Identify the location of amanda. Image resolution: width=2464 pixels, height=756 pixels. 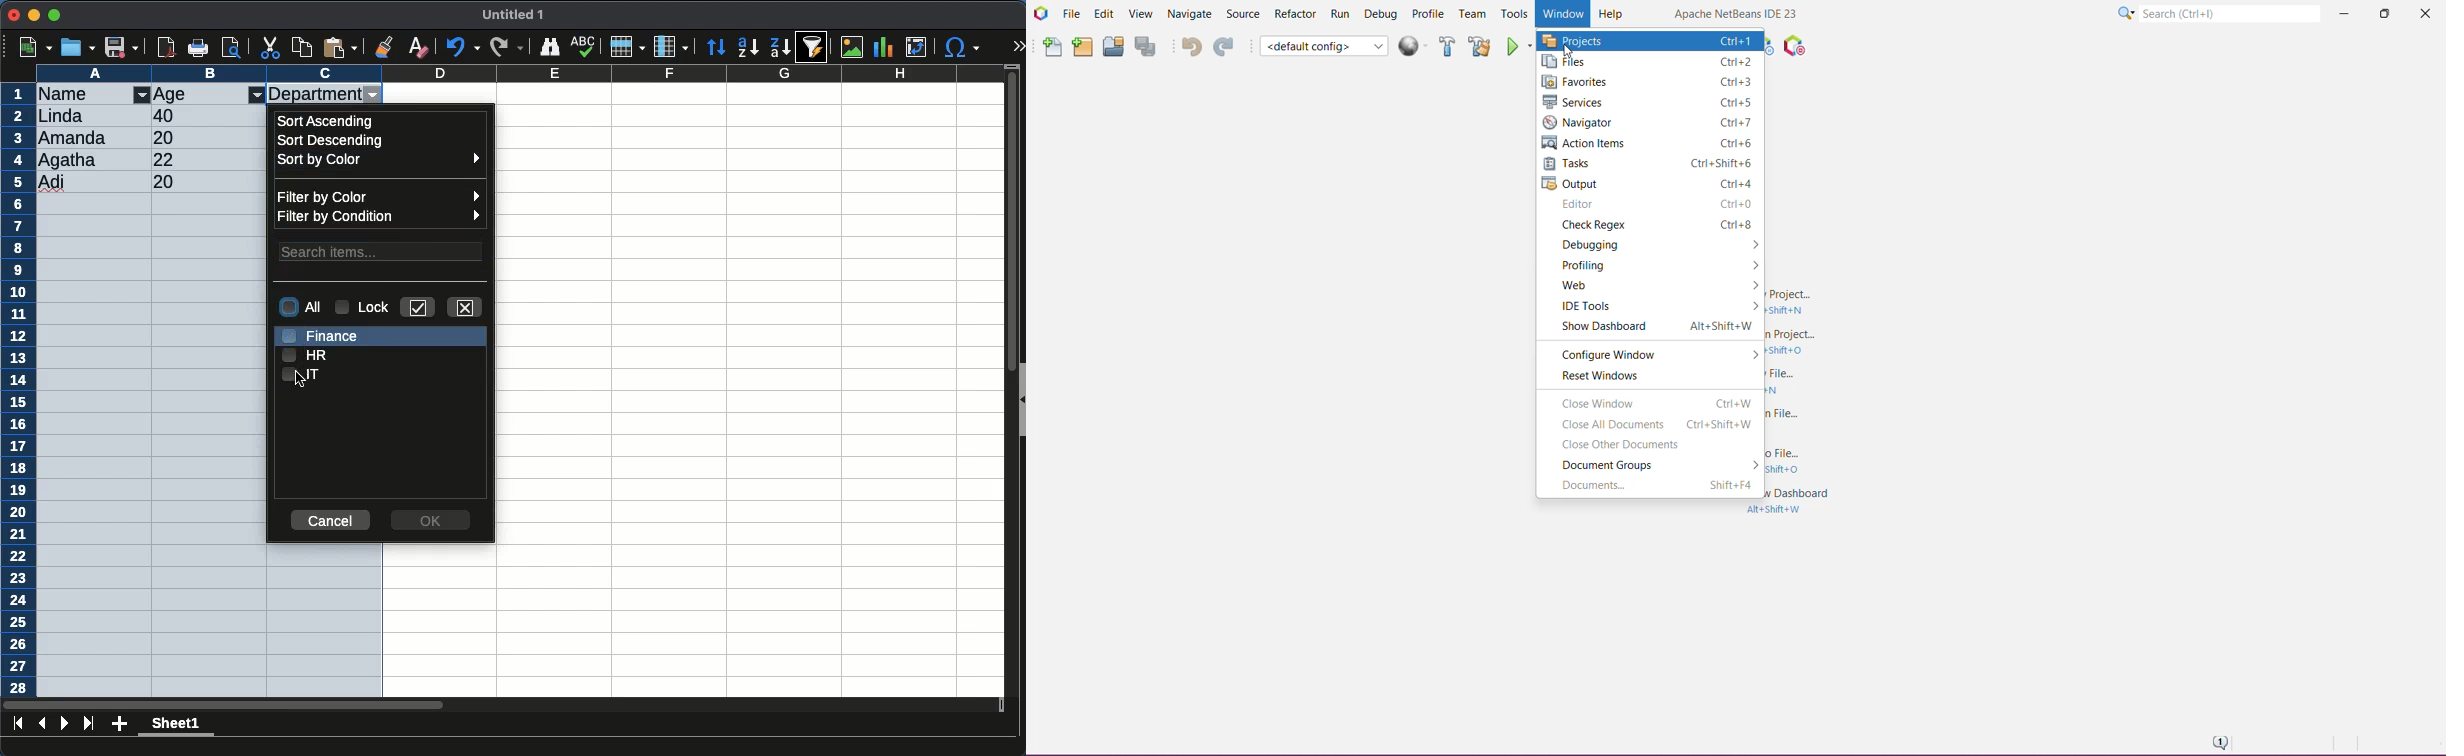
(74, 137).